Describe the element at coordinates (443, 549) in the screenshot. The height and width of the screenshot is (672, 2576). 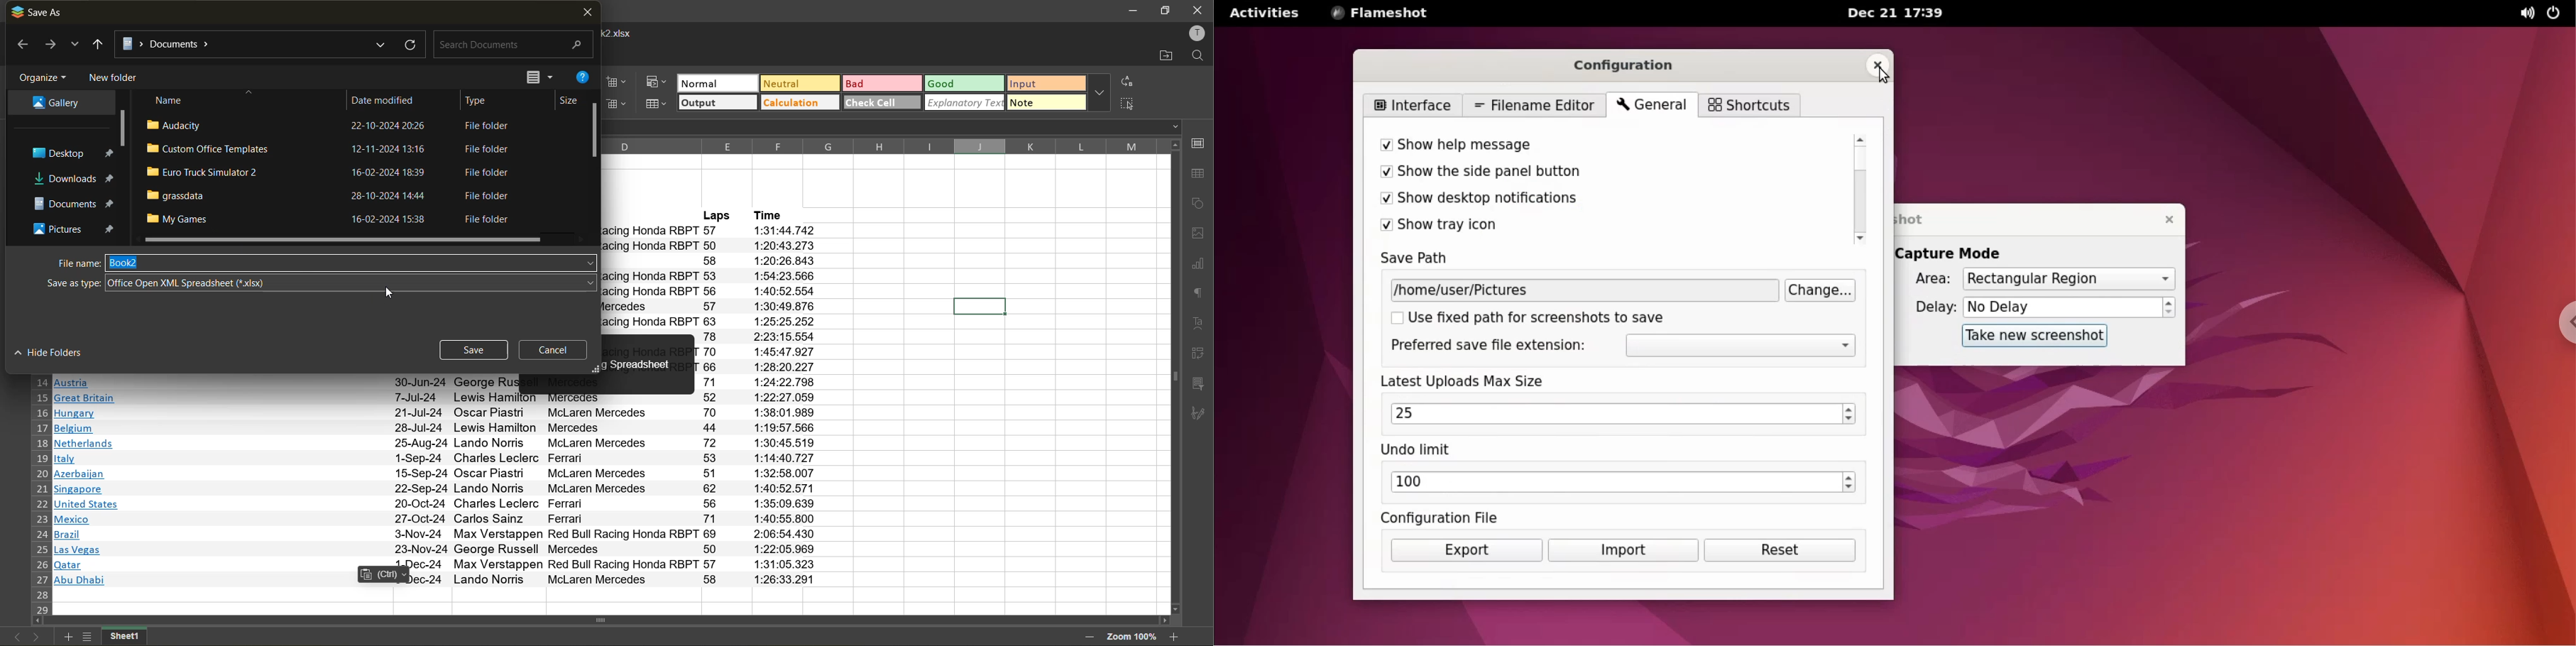
I see `text info` at that location.